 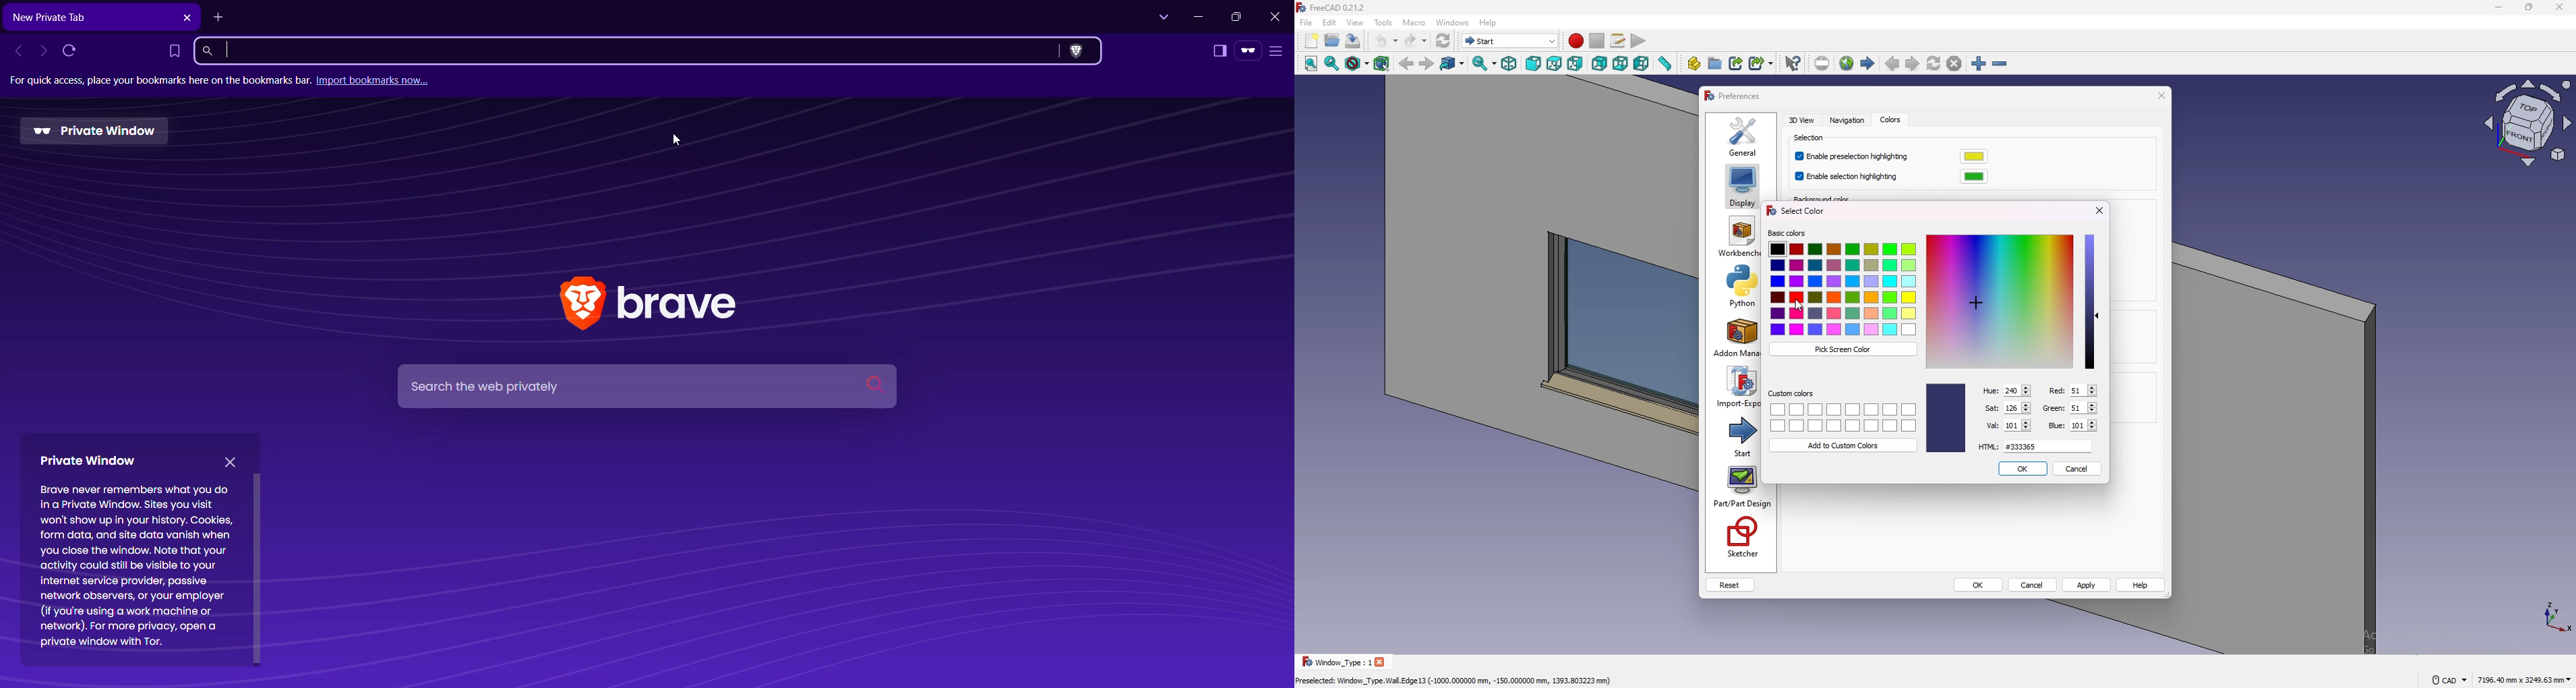 What do you see at coordinates (1597, 41) in the screenshot?
I see `stop recording macros` at bounding box center [1597, 41].